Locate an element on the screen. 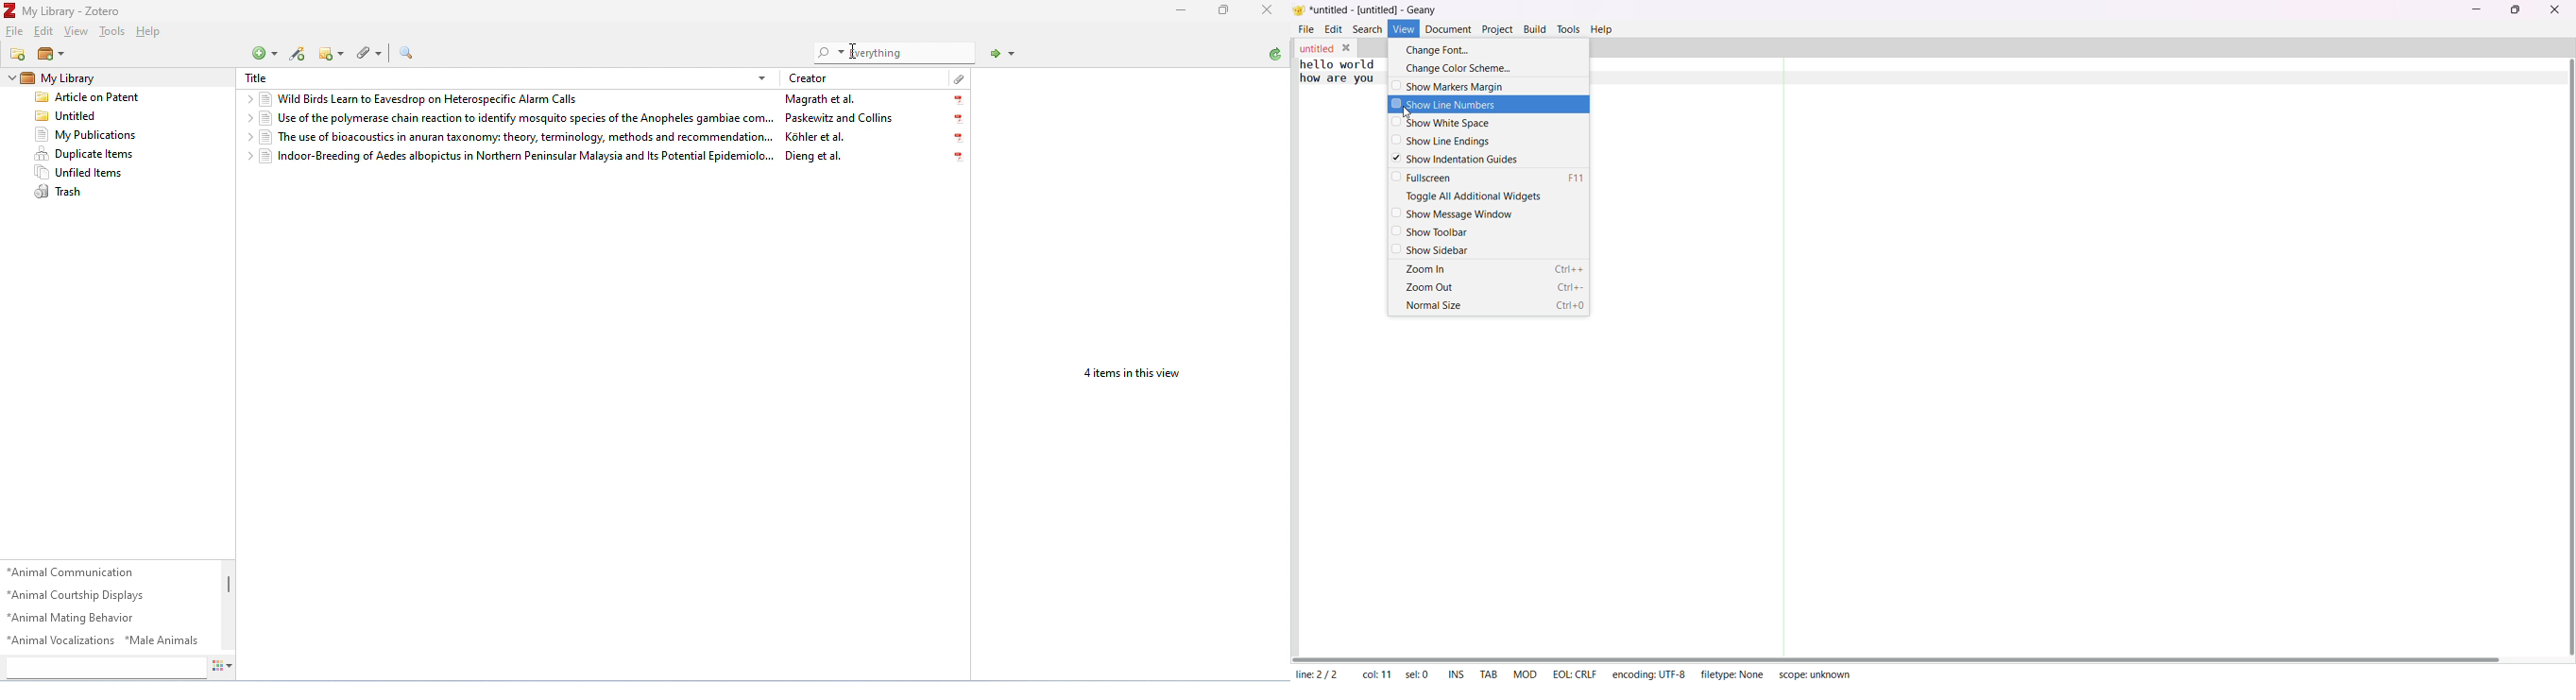 Image resolution: width=2576 pixels, height=700 pixels. Search Everything is located at coordinates (896, 53).